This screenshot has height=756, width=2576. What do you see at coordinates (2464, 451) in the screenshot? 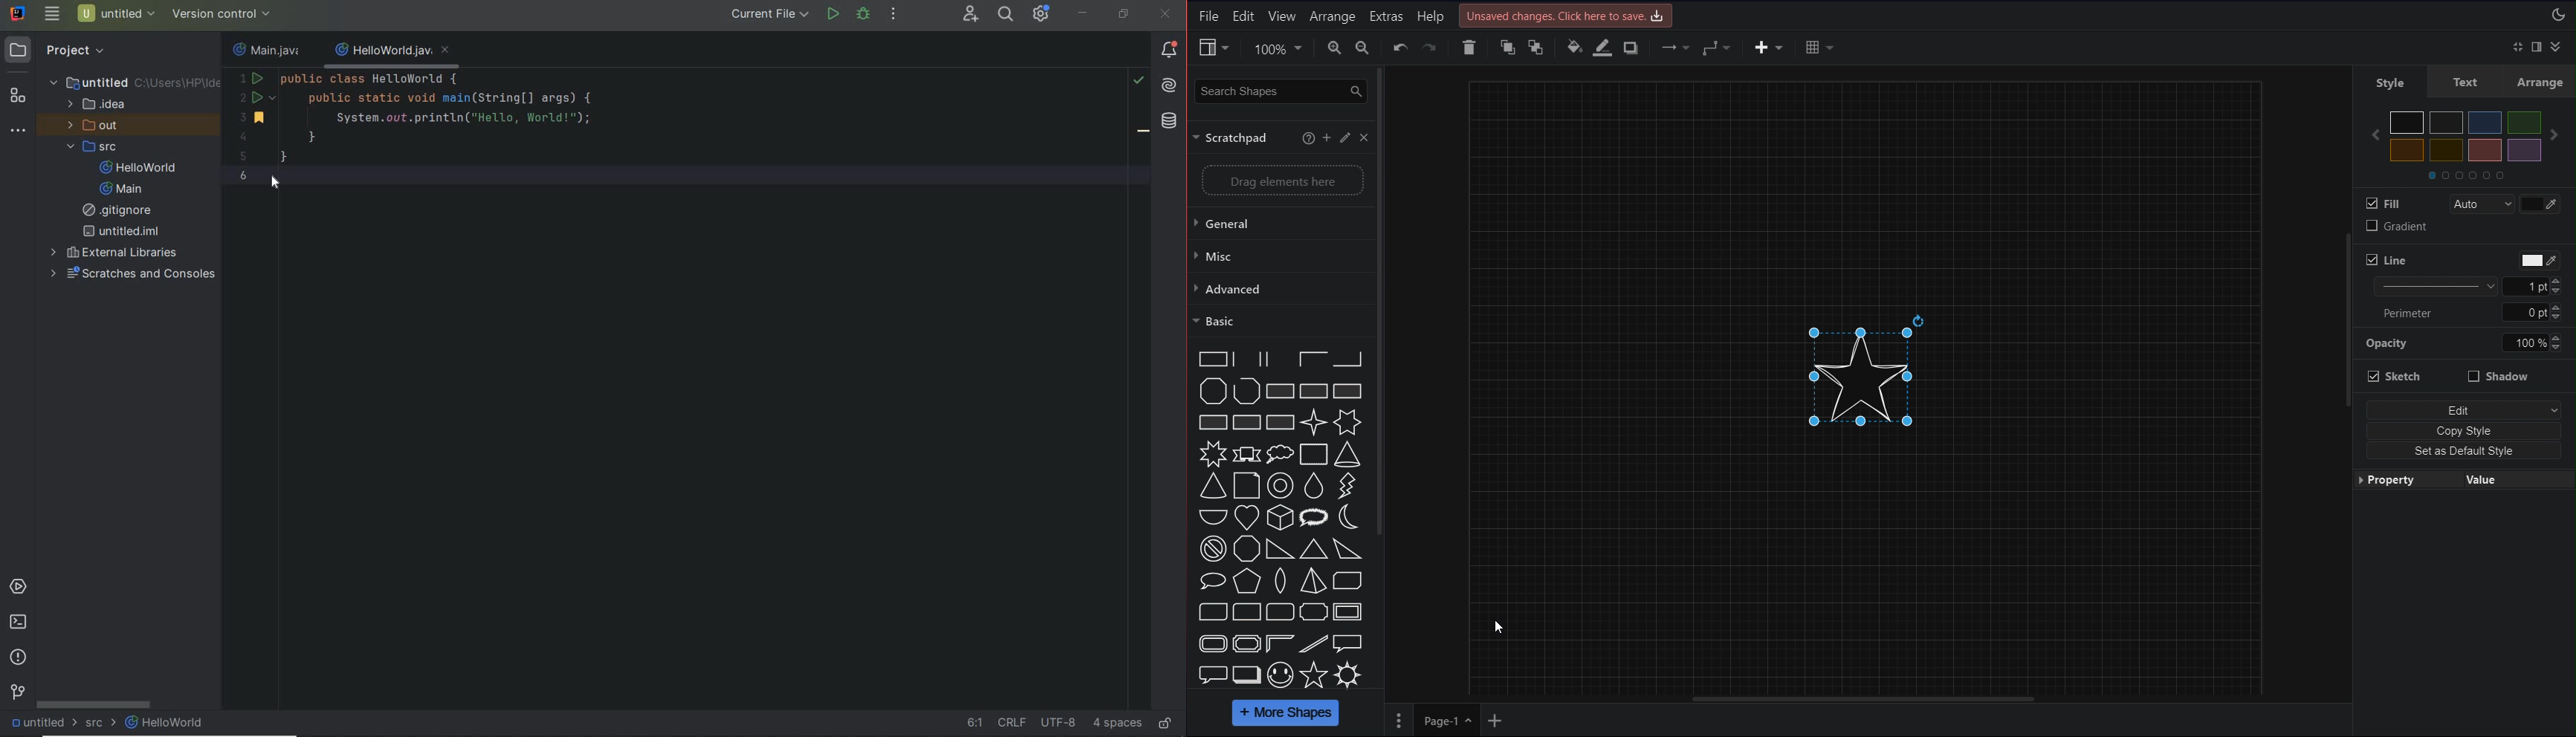
I see `Set as Default Style` at bounding box center [2464, 451].